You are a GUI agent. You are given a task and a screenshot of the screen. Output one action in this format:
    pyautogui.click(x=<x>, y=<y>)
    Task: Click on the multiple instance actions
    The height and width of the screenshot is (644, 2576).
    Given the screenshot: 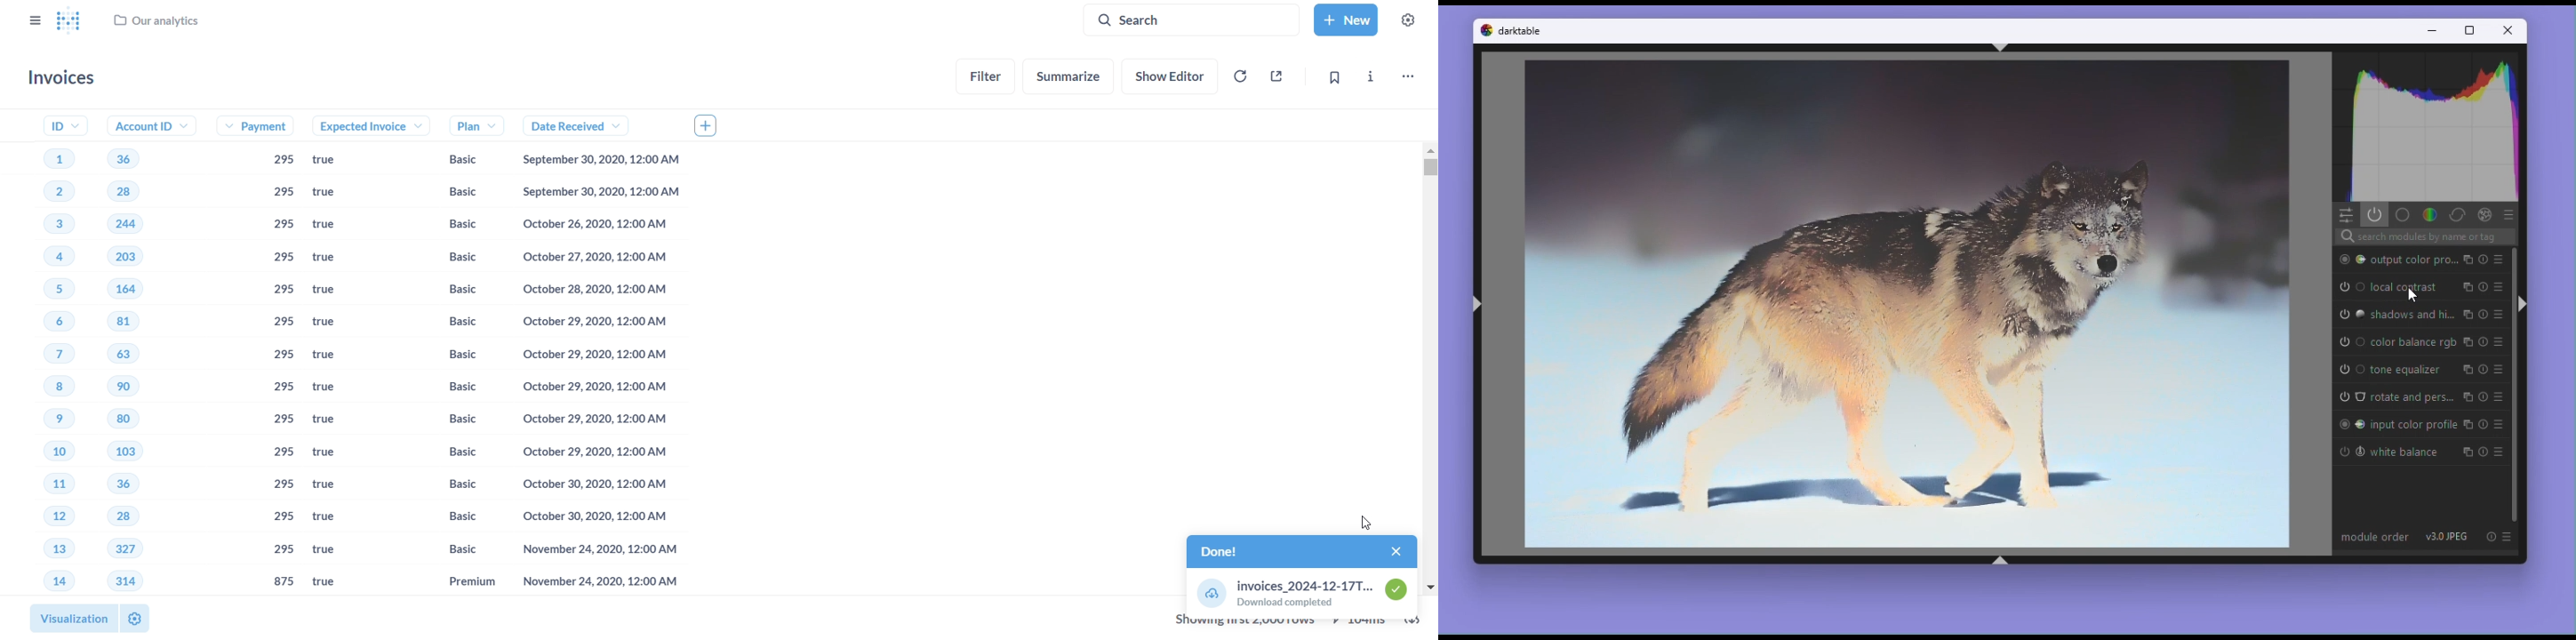 What is the action you would take?
    pyautogui.click(x=2468, y=287)
    